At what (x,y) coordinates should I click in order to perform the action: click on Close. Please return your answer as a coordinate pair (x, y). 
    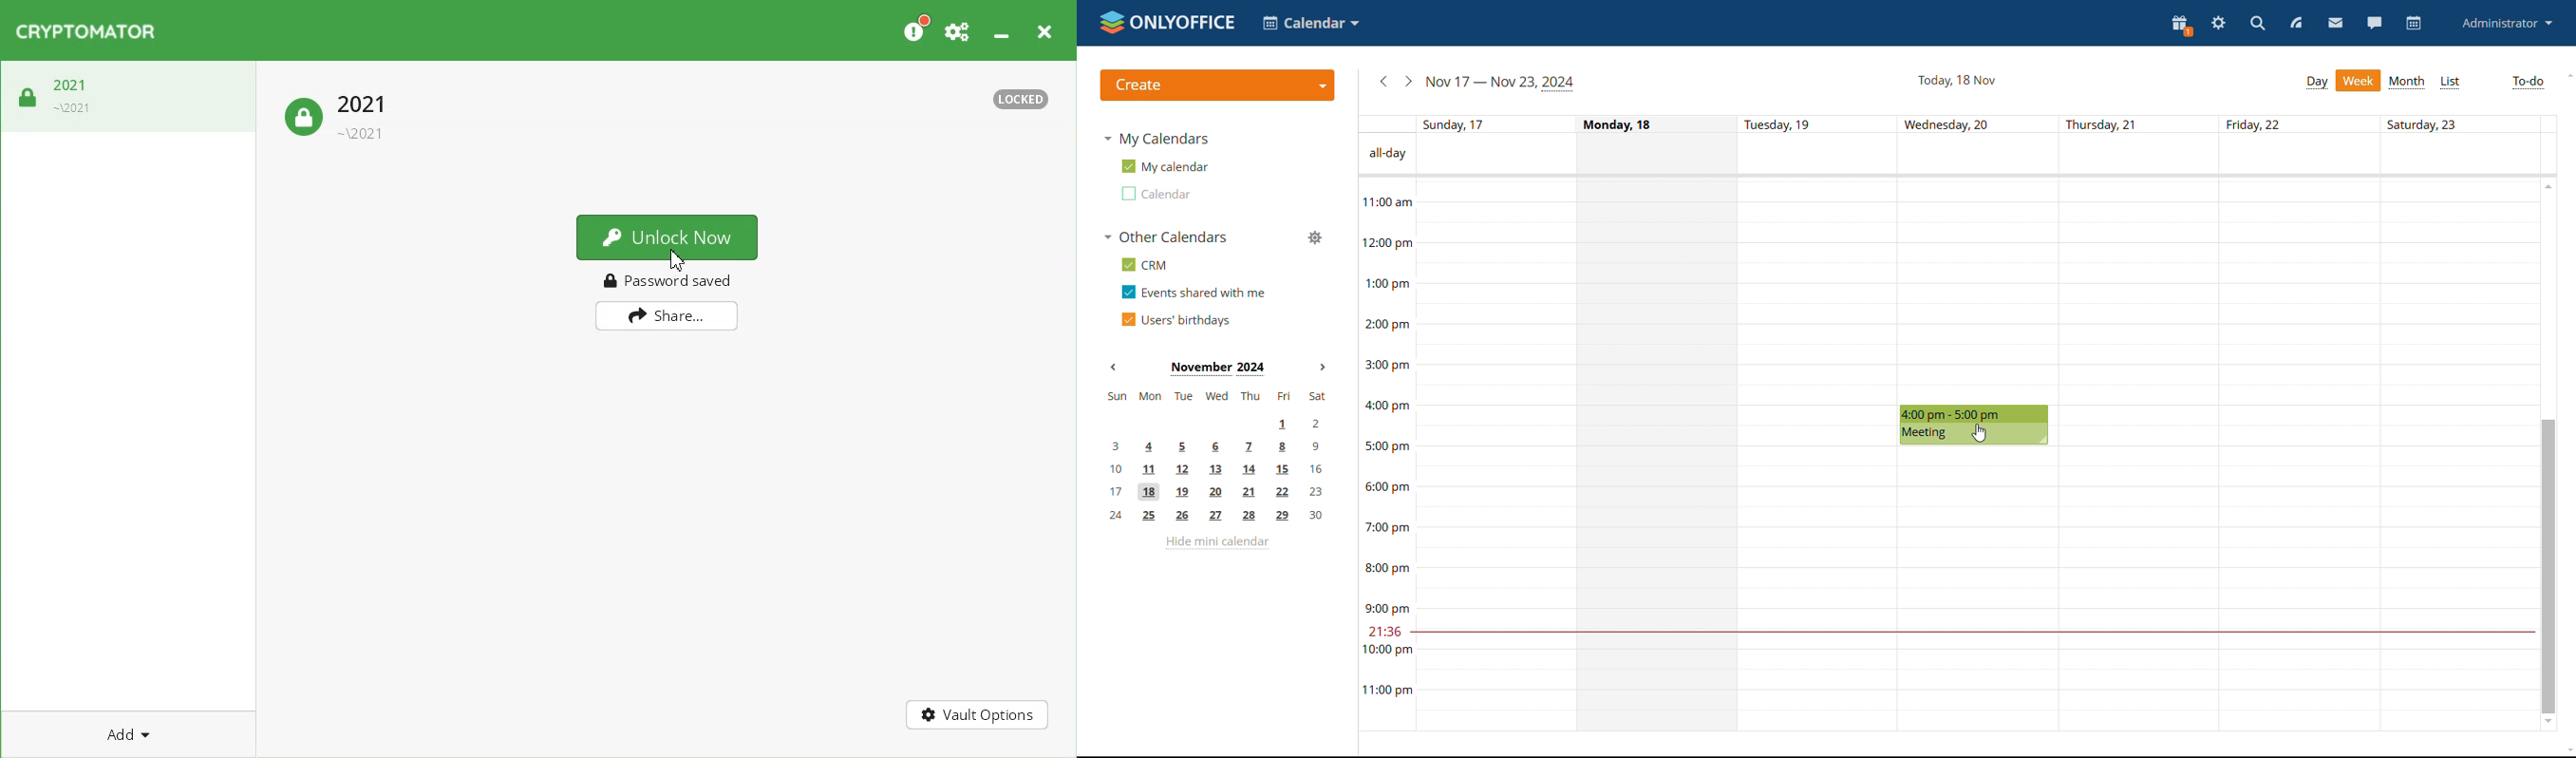
    Looking at the image, I should click on (1044, 30).